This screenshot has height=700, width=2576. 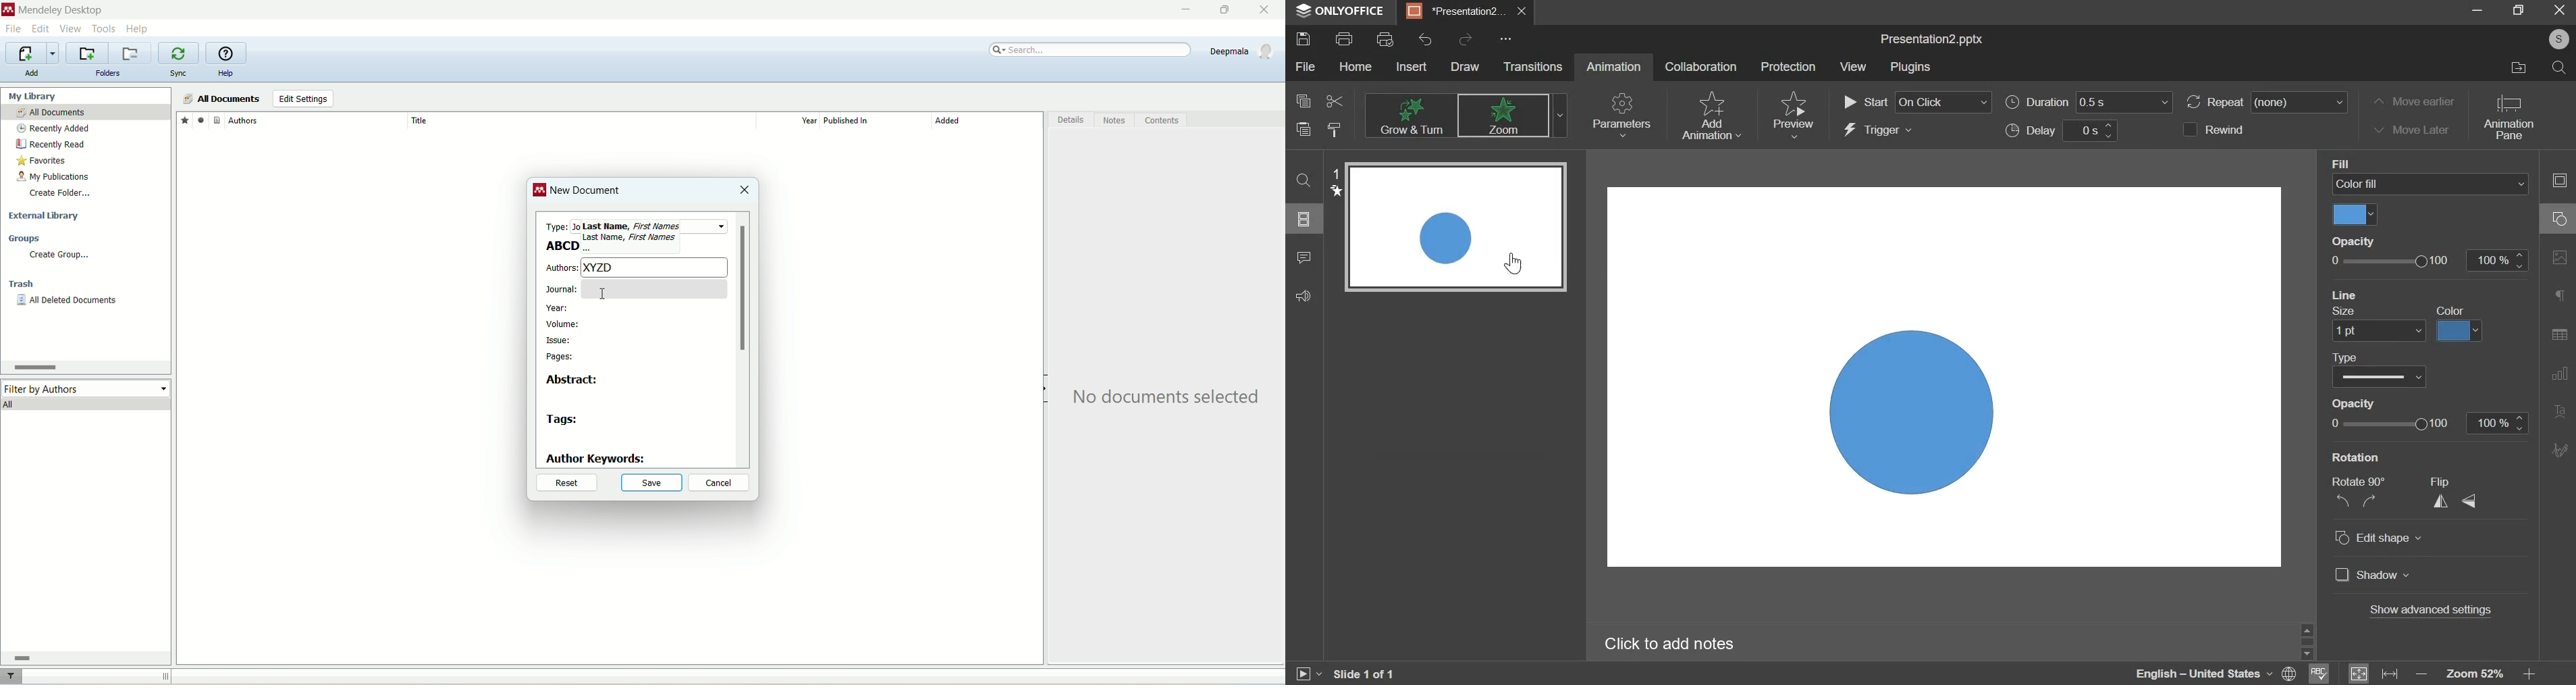 What do you see at coordinates (2352, 313) in the screenshot?
I see `opacity` at bounding box center [2352, 313].